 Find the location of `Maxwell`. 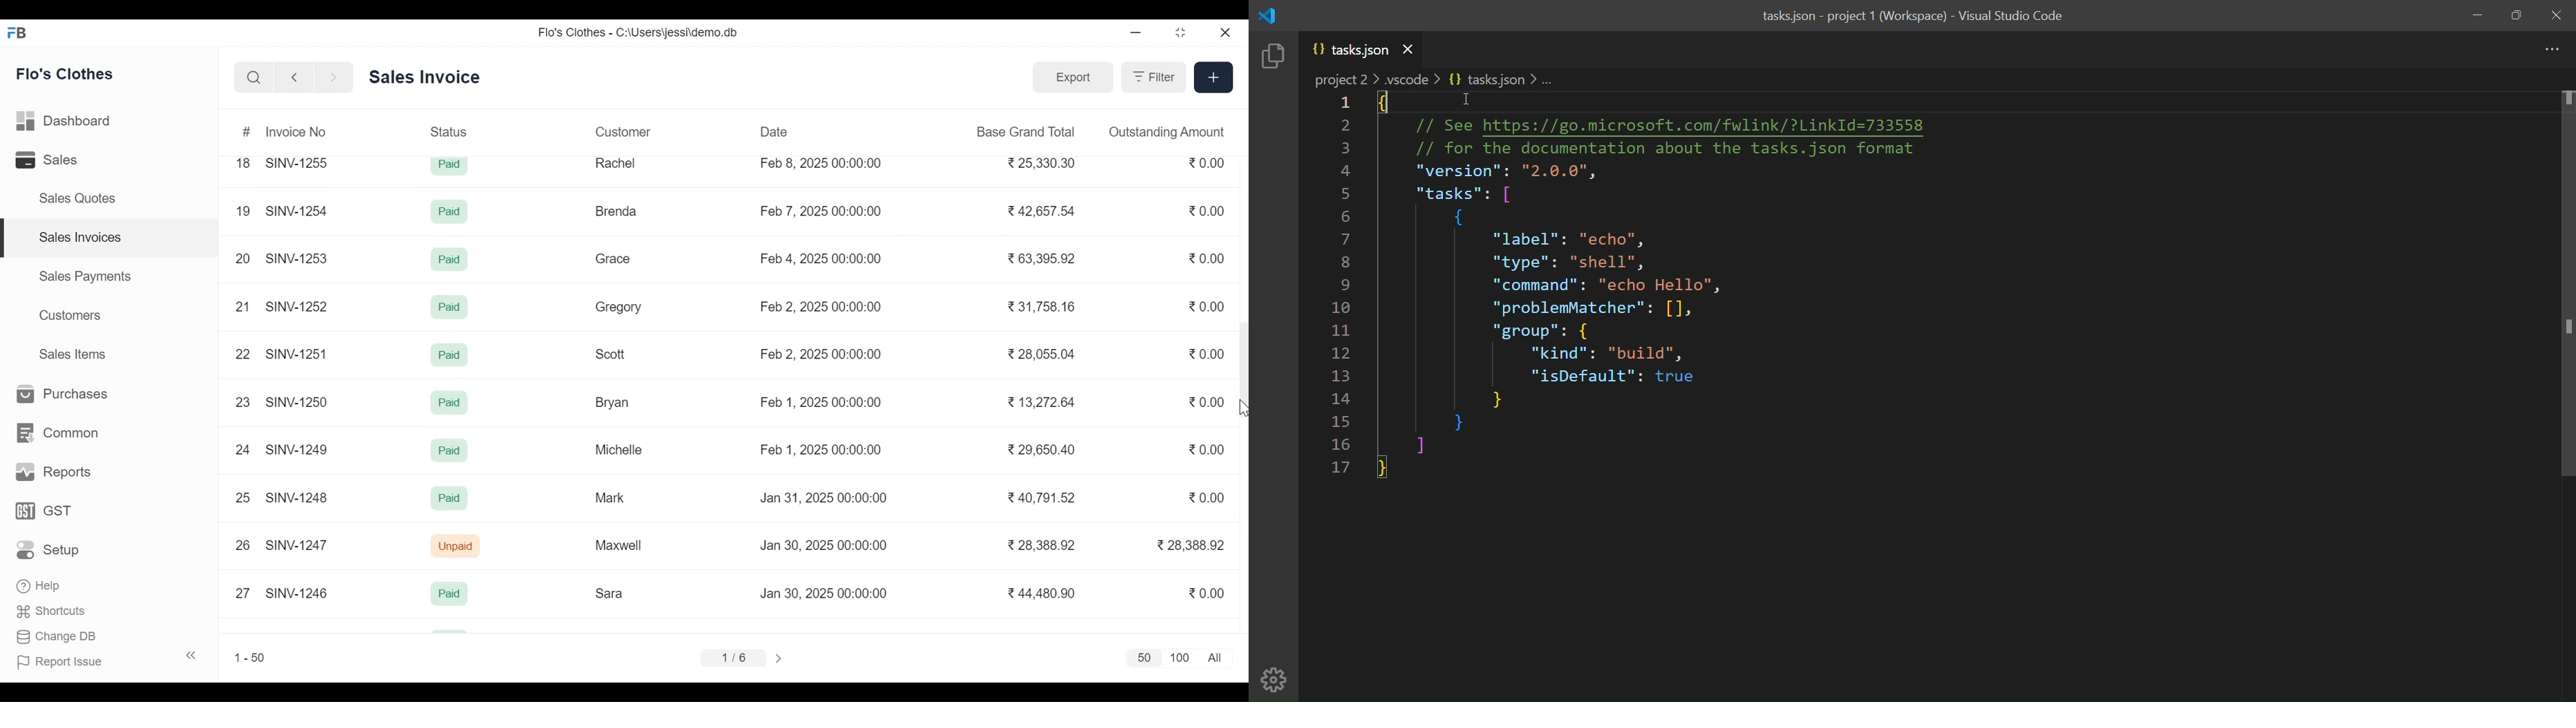

Maxwell is located at coordinates (624, 546).